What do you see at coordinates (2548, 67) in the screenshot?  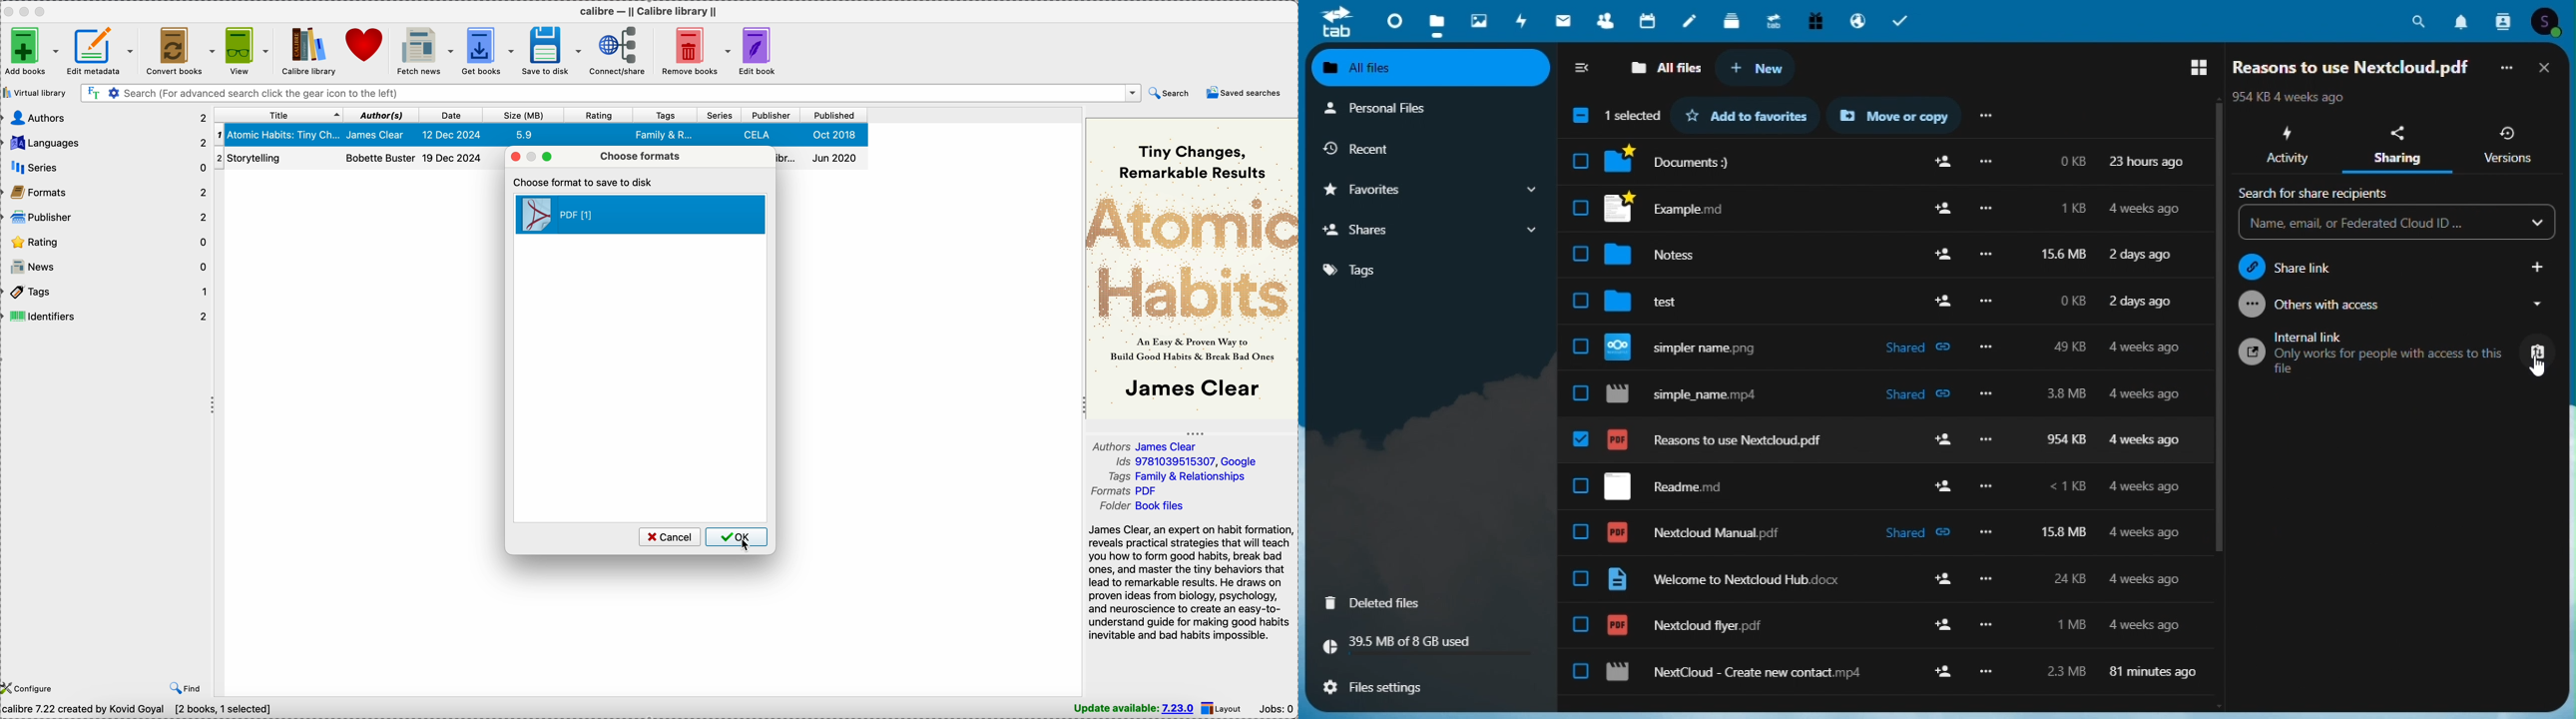 I see `Close` at bounding box center [2548, 67].